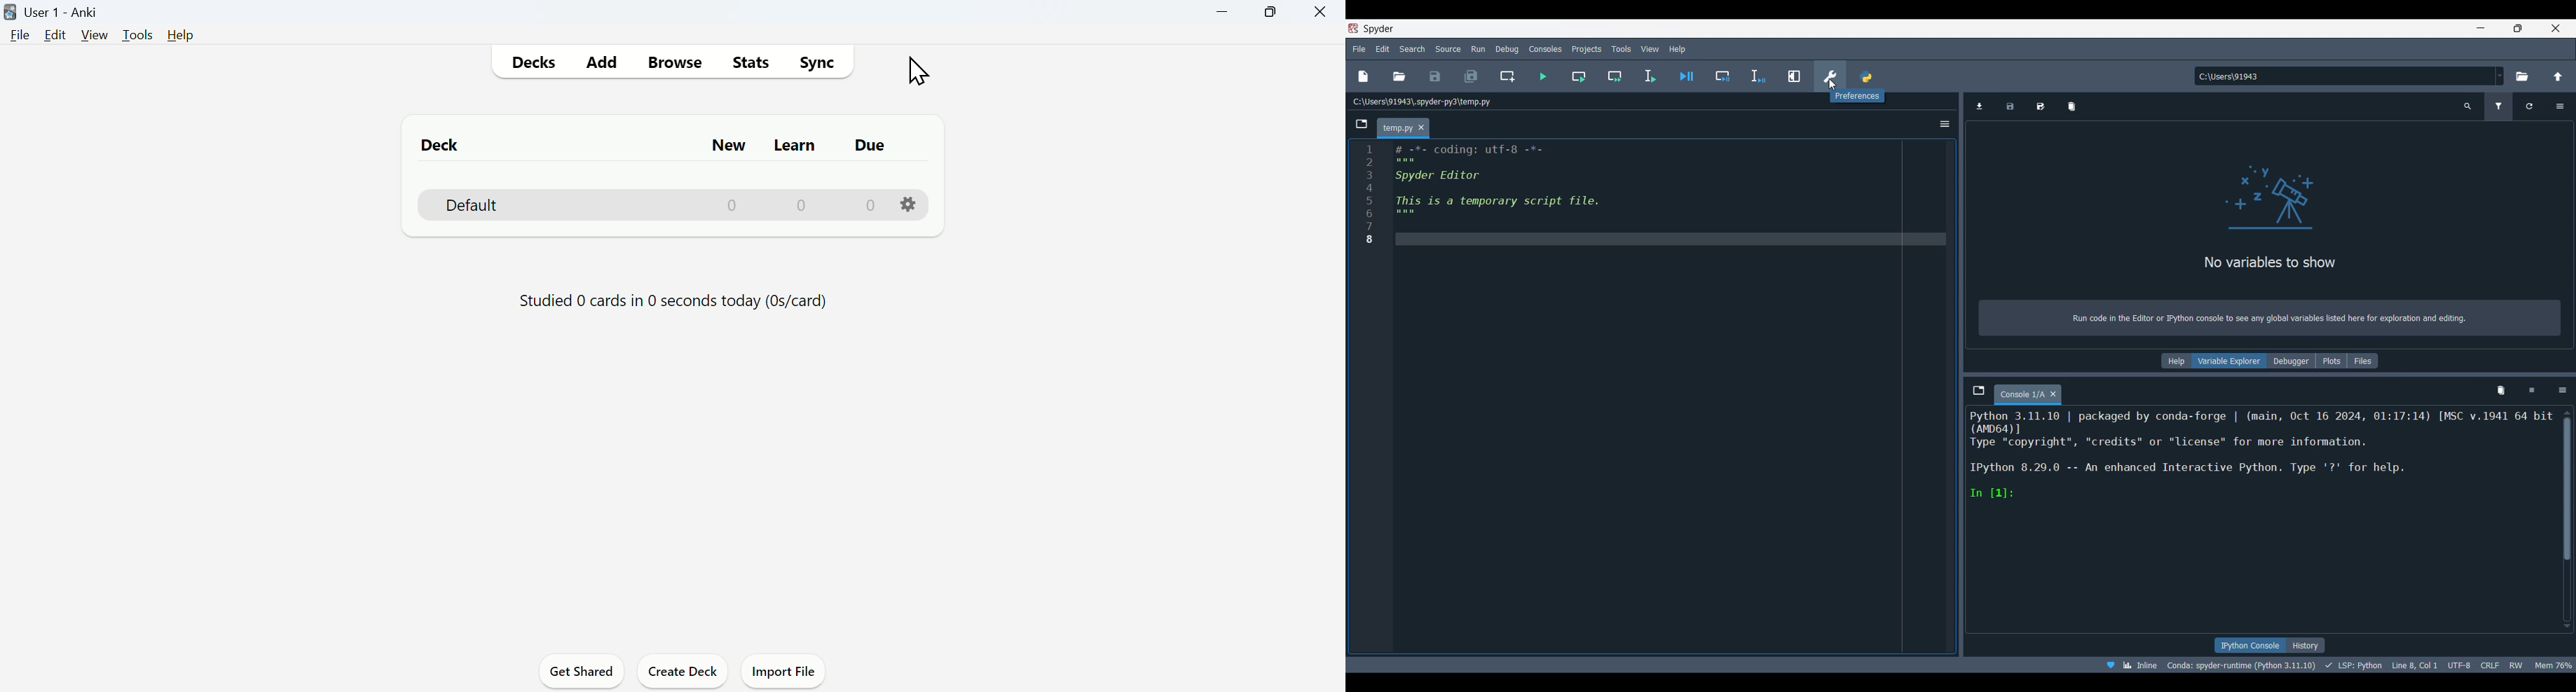  Describe the element at coordinates (685, 672) in the screenshot. I see `Create deck` at that location.